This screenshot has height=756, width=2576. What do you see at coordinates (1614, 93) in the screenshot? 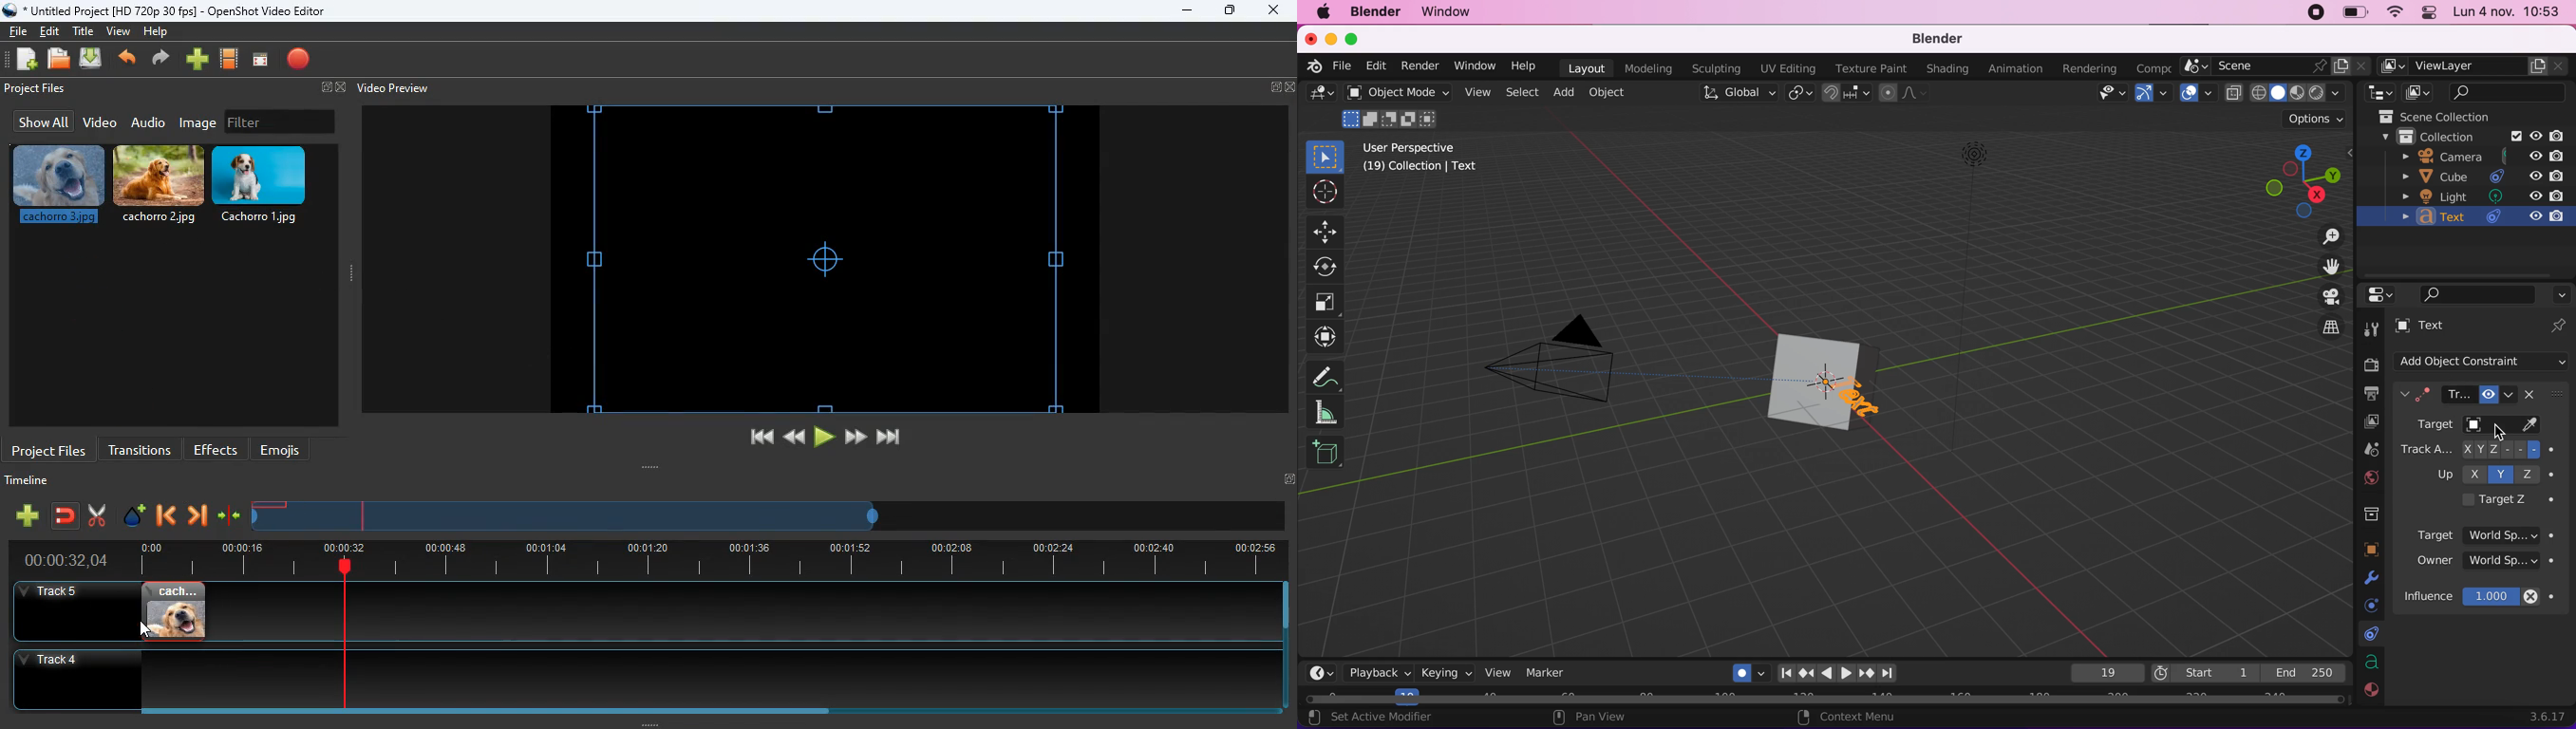
I see `object` at bounding box center [1614, 93].